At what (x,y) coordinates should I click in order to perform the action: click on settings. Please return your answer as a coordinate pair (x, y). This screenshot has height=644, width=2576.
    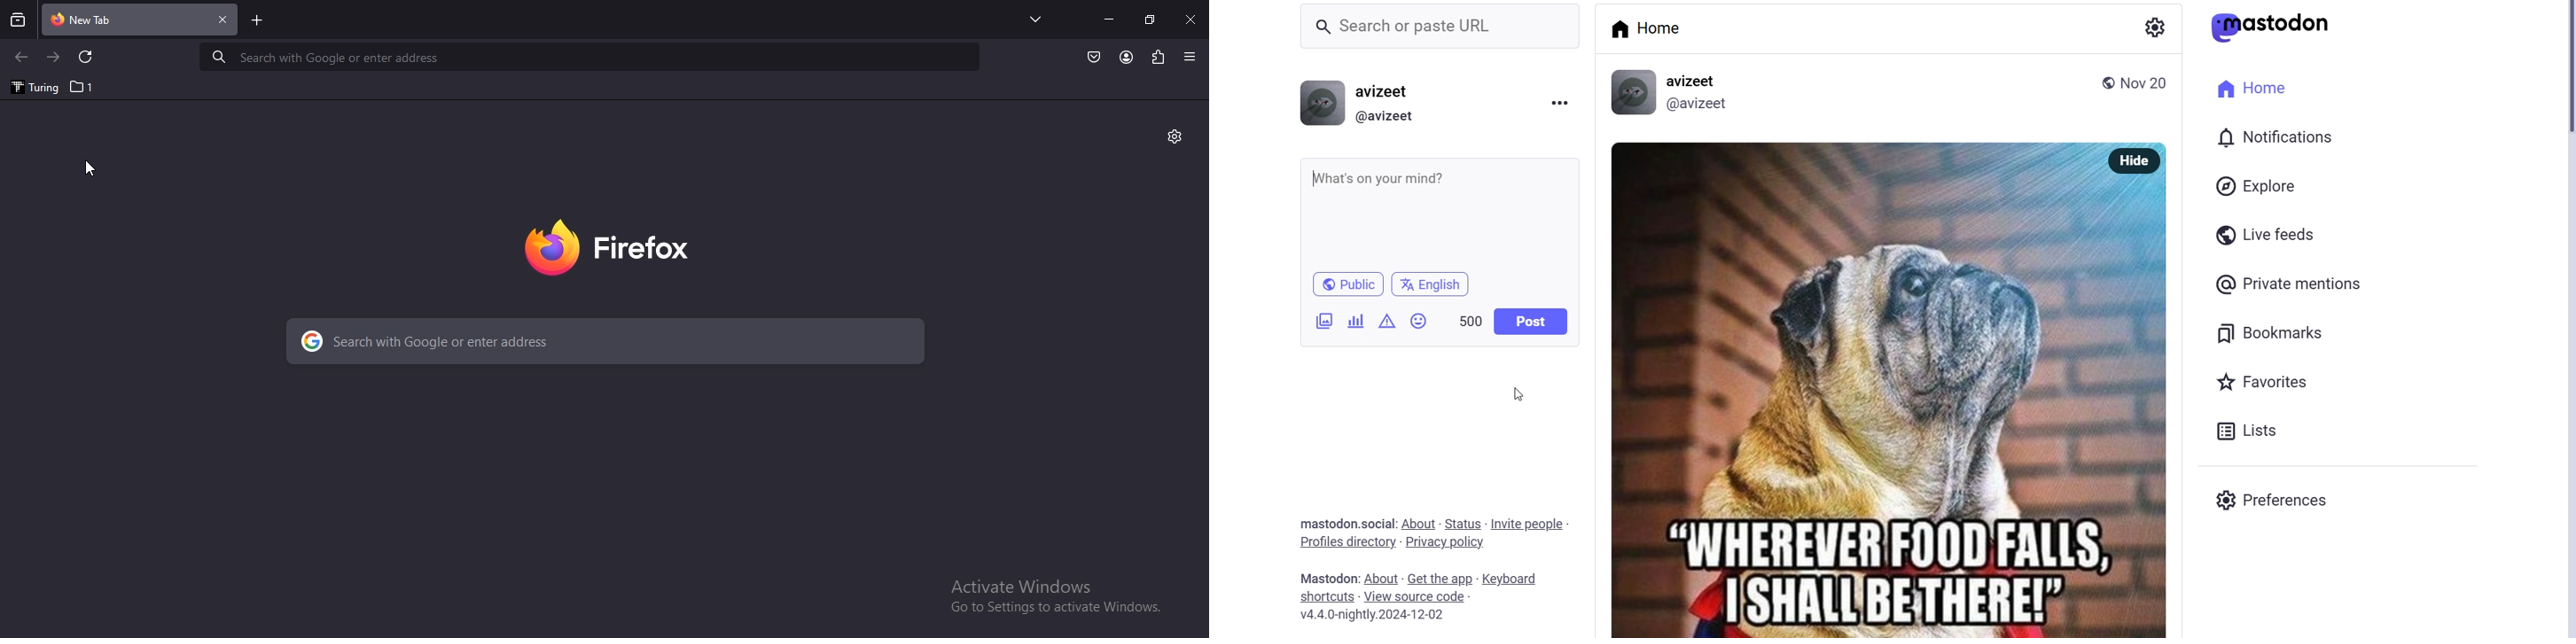
    Looking at the image, I should click on (1175, 135).